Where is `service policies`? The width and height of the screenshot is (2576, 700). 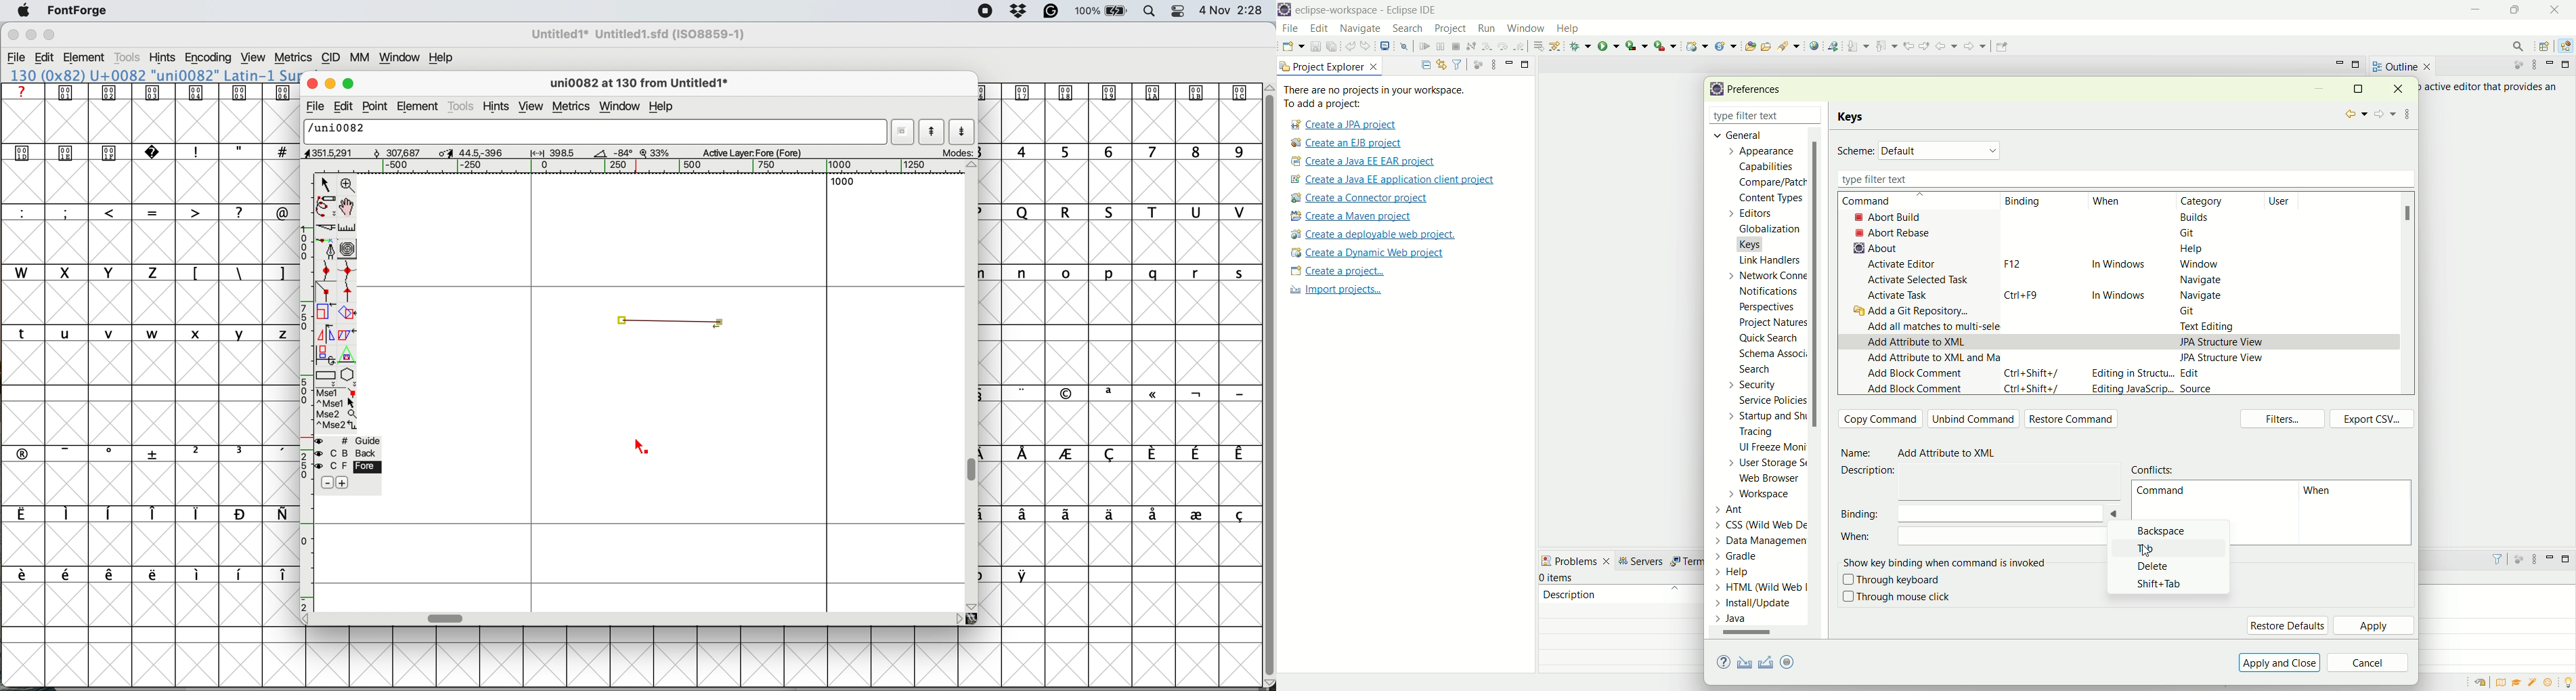 service policies is located at coordinates (1771, 400).